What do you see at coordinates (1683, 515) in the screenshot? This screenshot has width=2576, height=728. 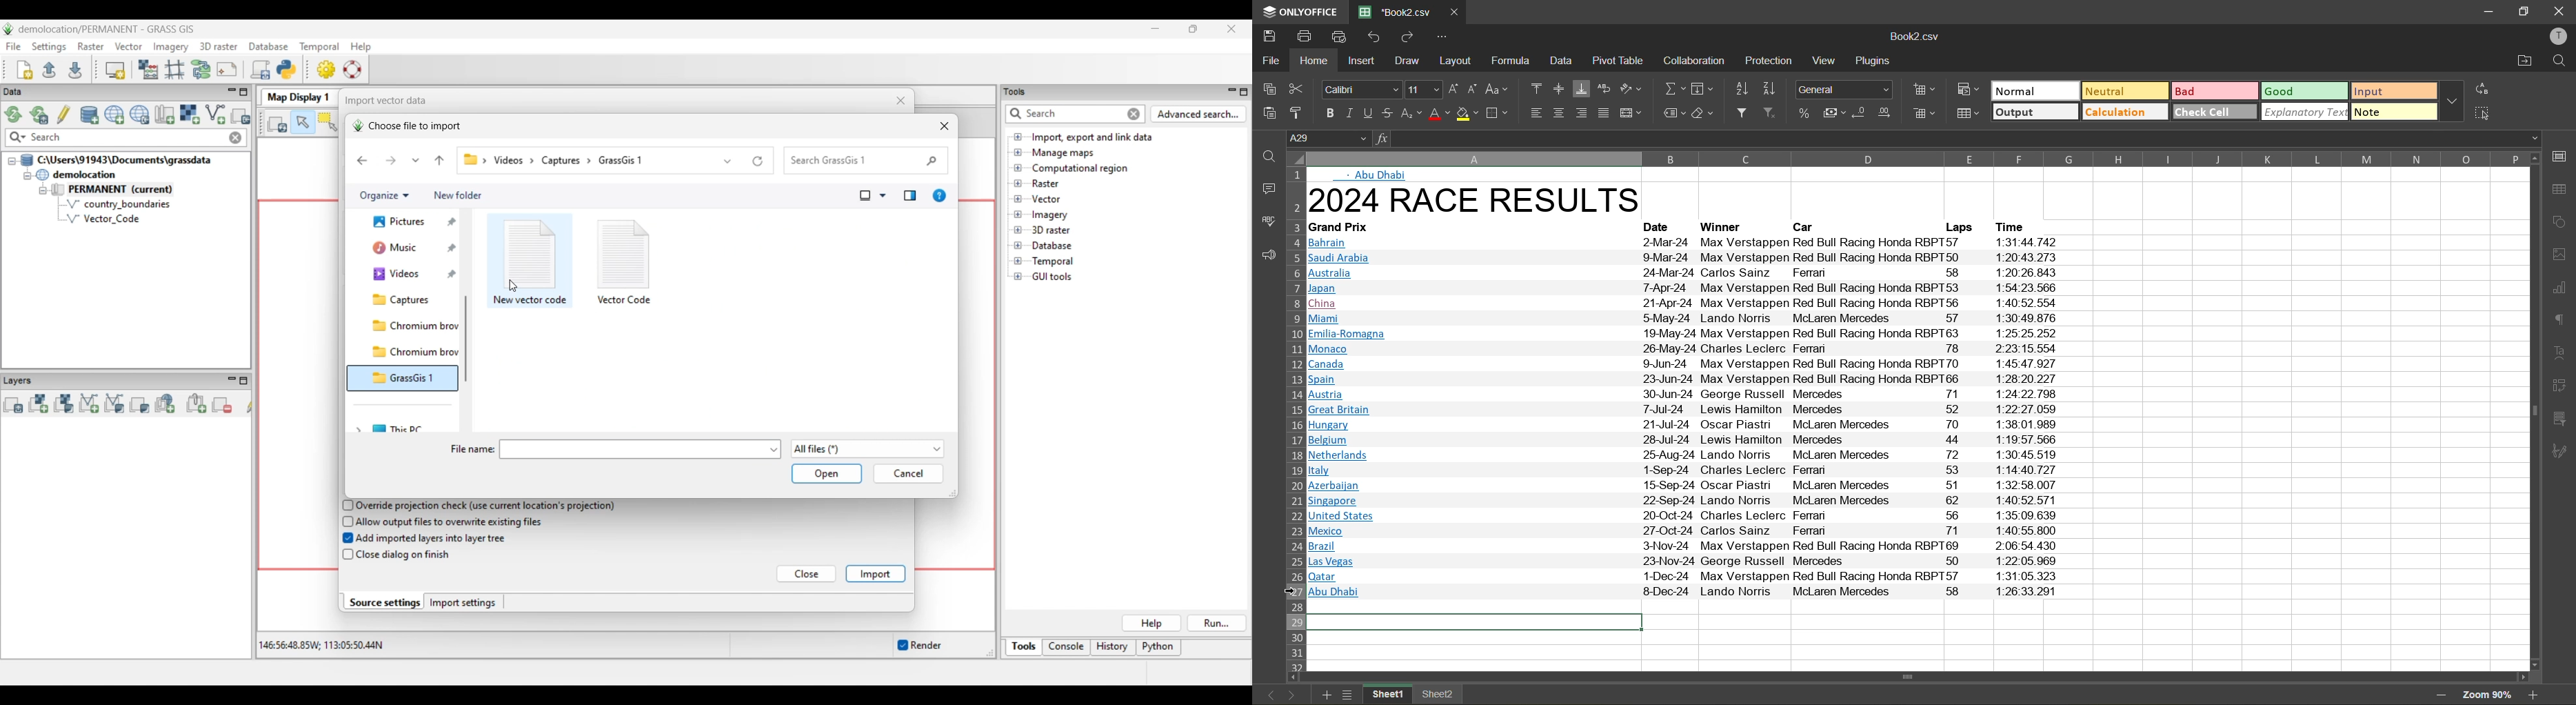 I see `text info` at bounding box center [1683, 515].